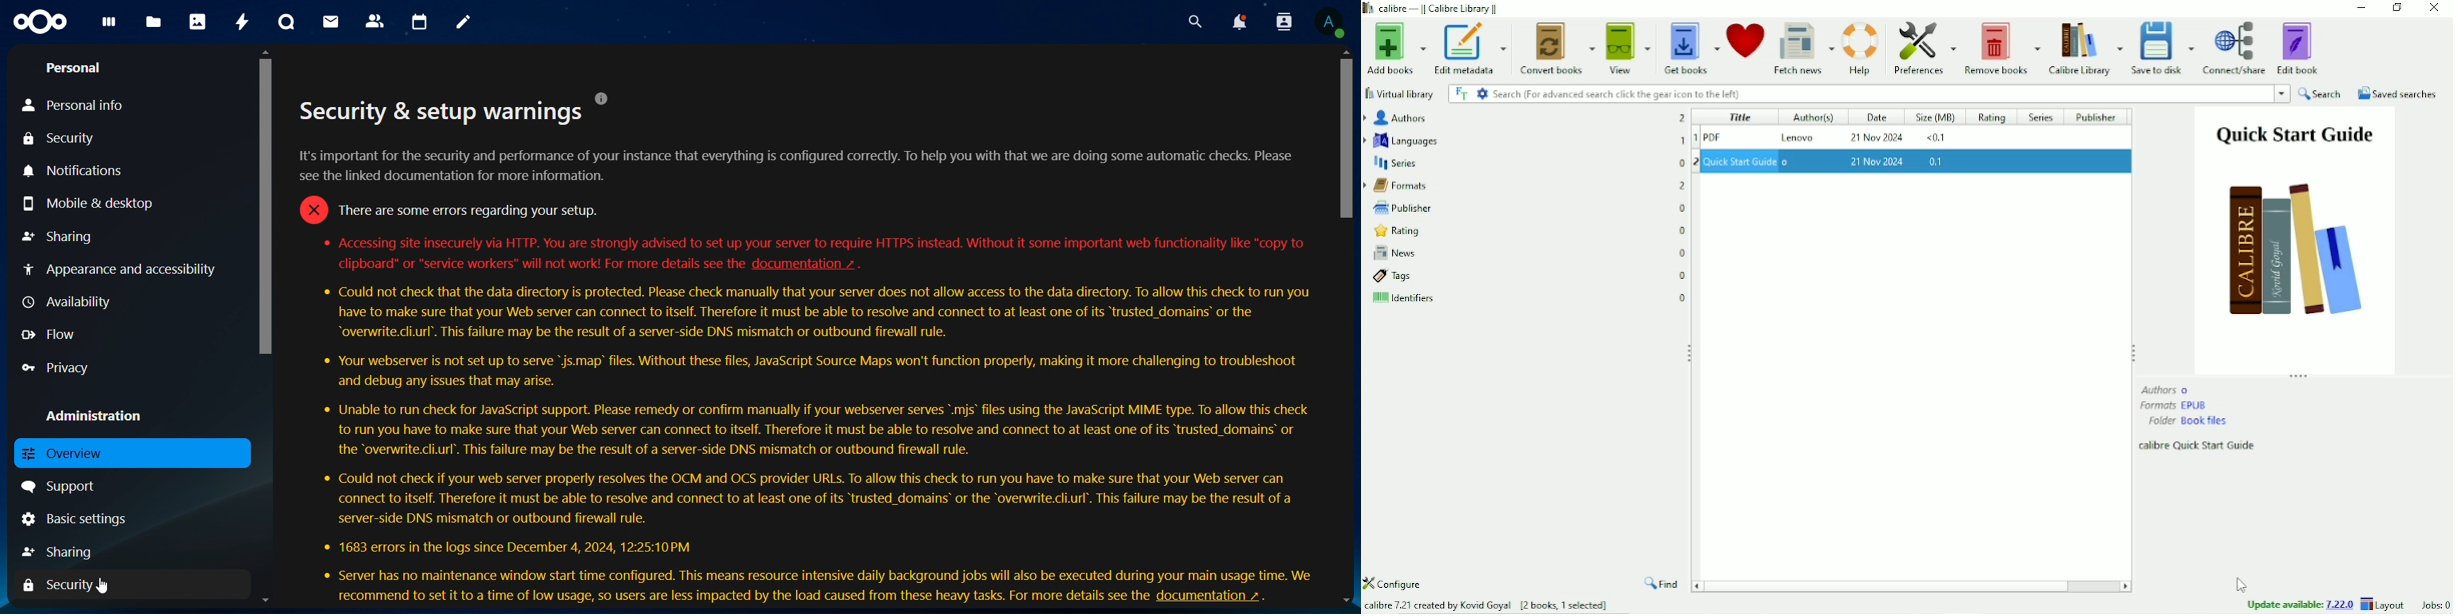 The height and width of the screenshot is (616, 2464). Describe the element at coordinates (330, 20) in the screenshot. I see `mail` at that location.